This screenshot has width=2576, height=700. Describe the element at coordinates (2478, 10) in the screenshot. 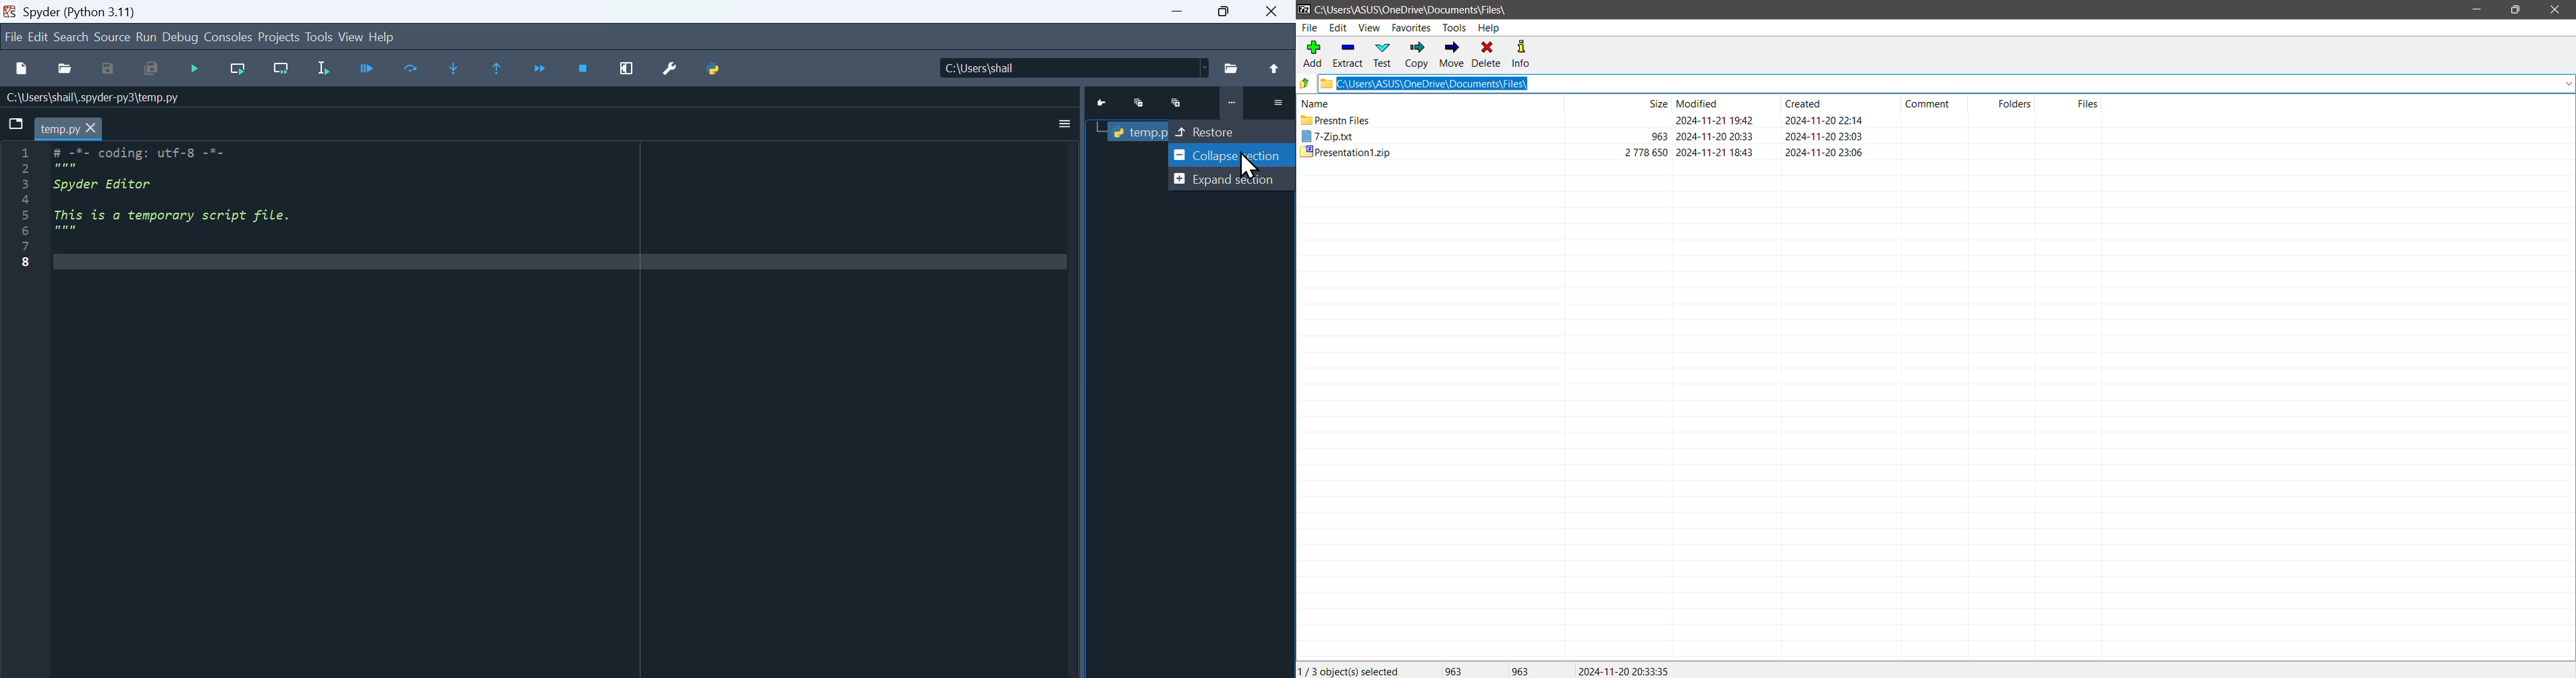

I see `Minimize` at that location.